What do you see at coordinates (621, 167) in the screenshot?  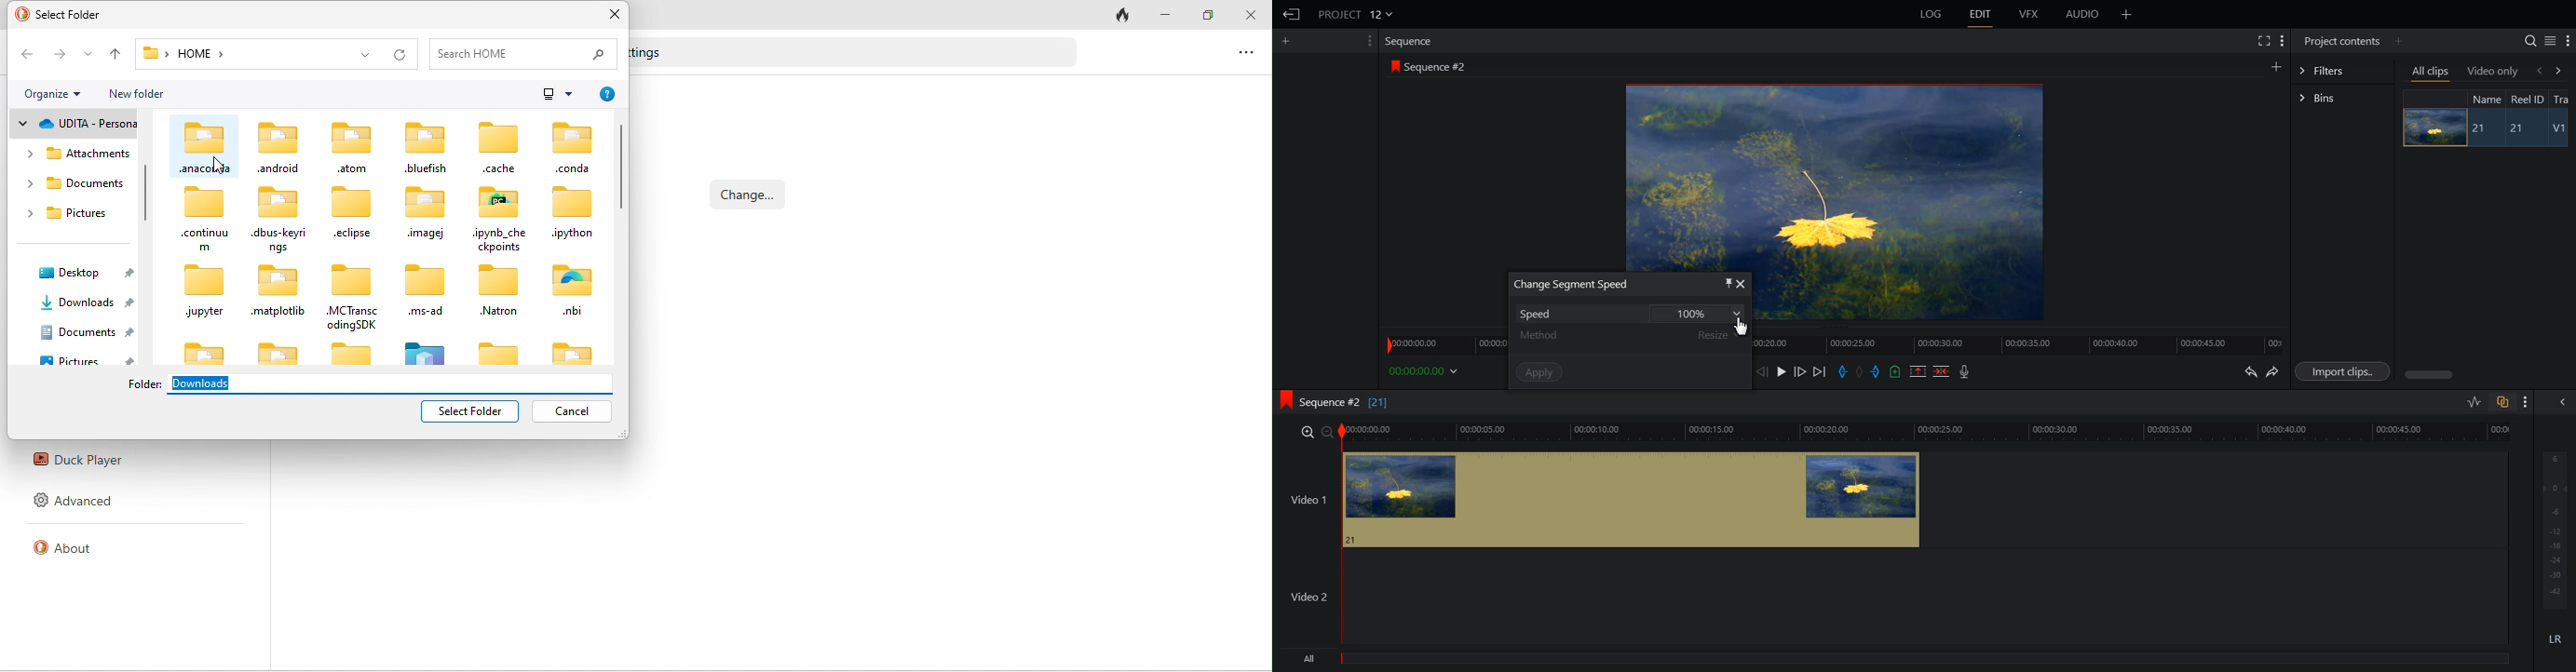 I see `vertical scroll bar` at bounding box center [621, 167].